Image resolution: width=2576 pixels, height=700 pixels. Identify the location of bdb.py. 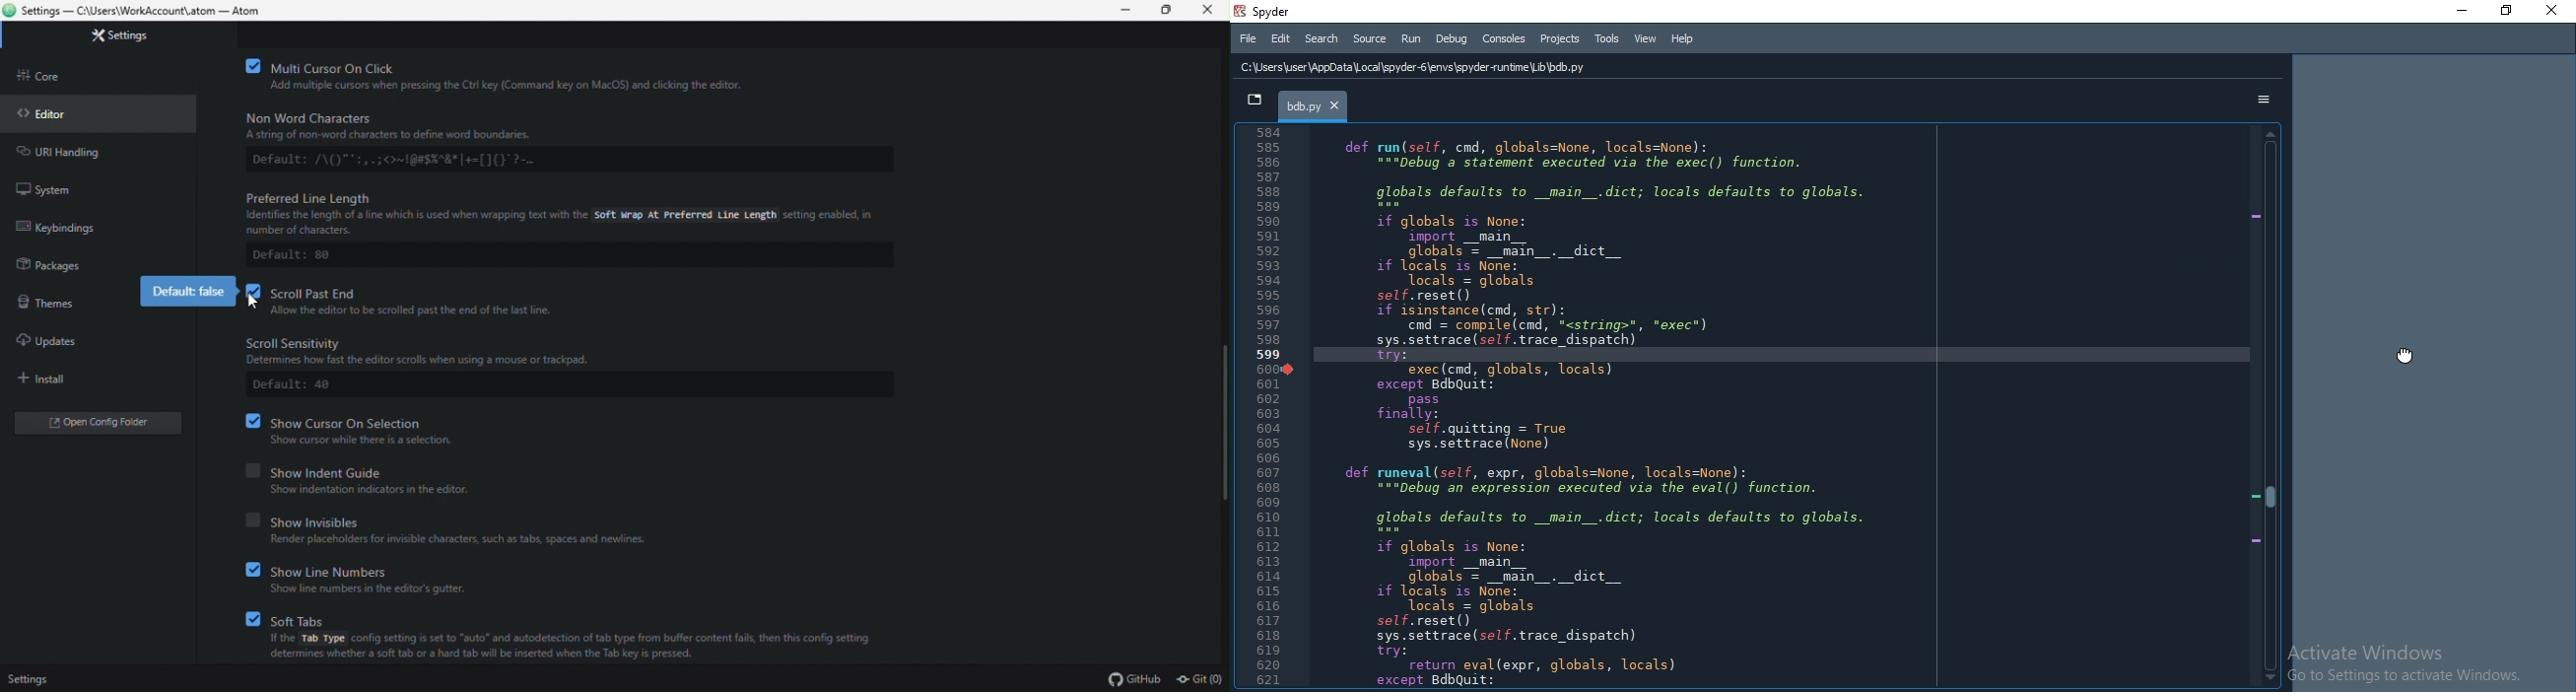
(1316, 107).